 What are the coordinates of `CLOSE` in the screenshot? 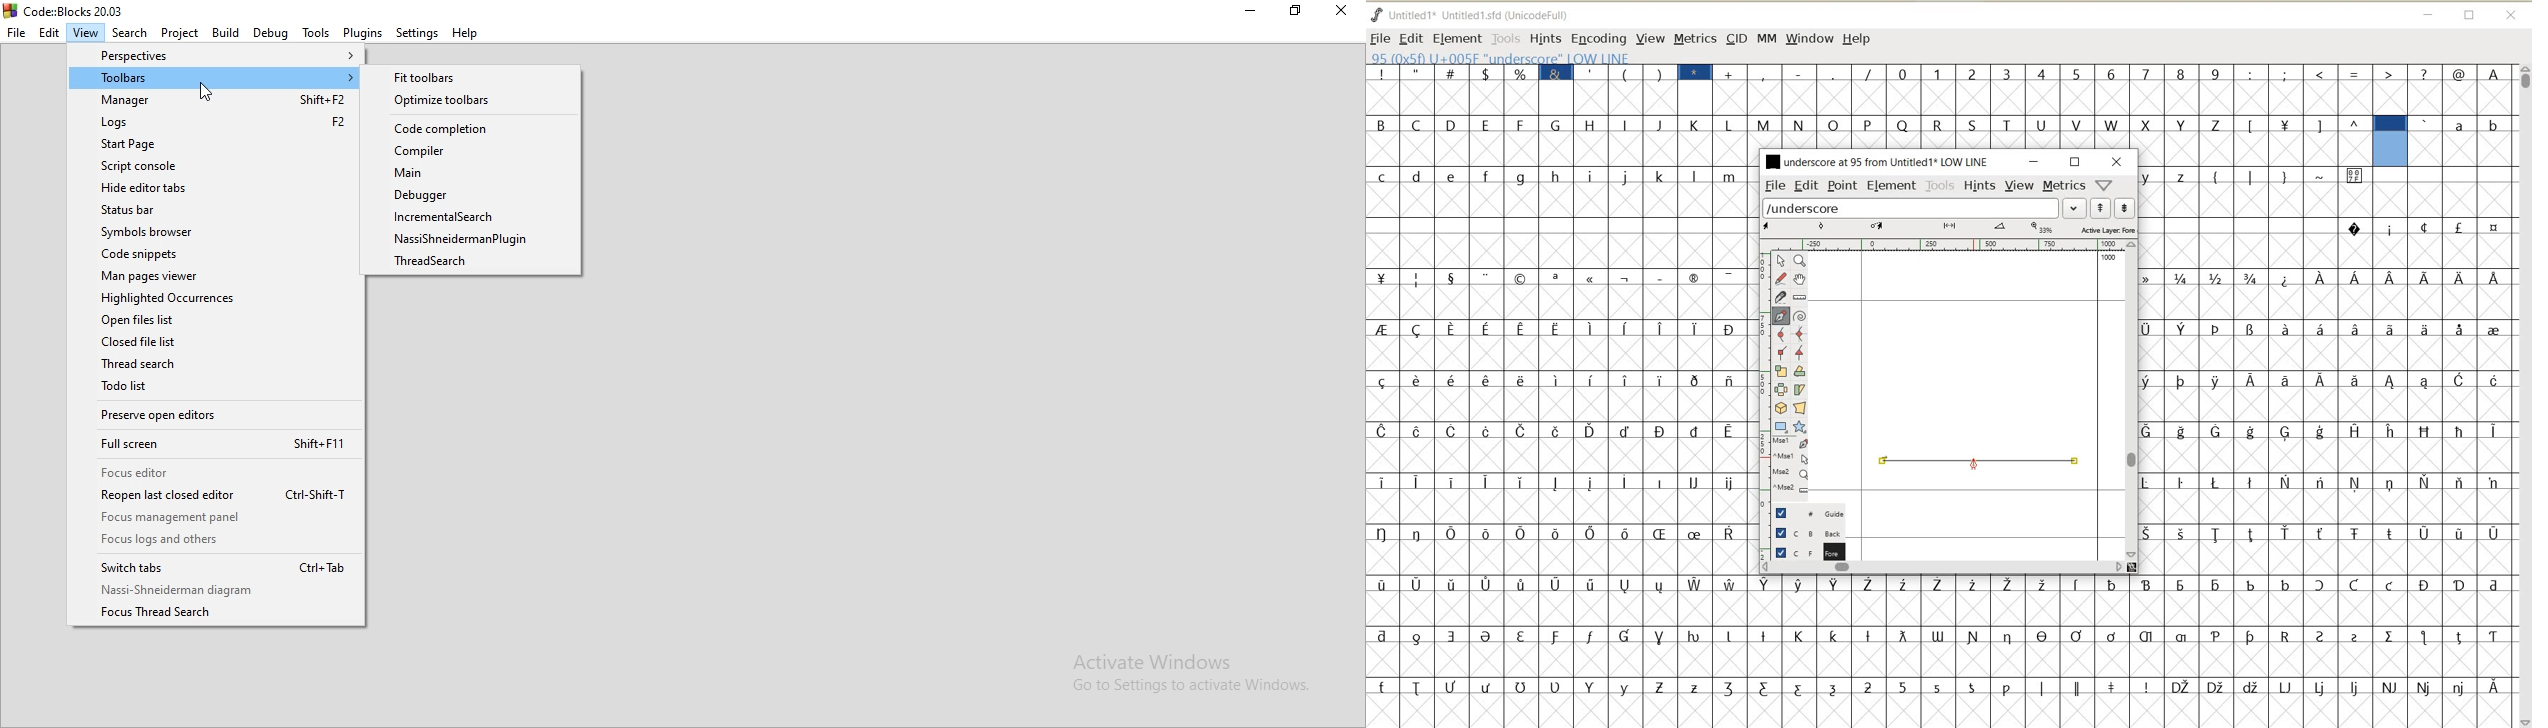 It's located at (2117, 162).